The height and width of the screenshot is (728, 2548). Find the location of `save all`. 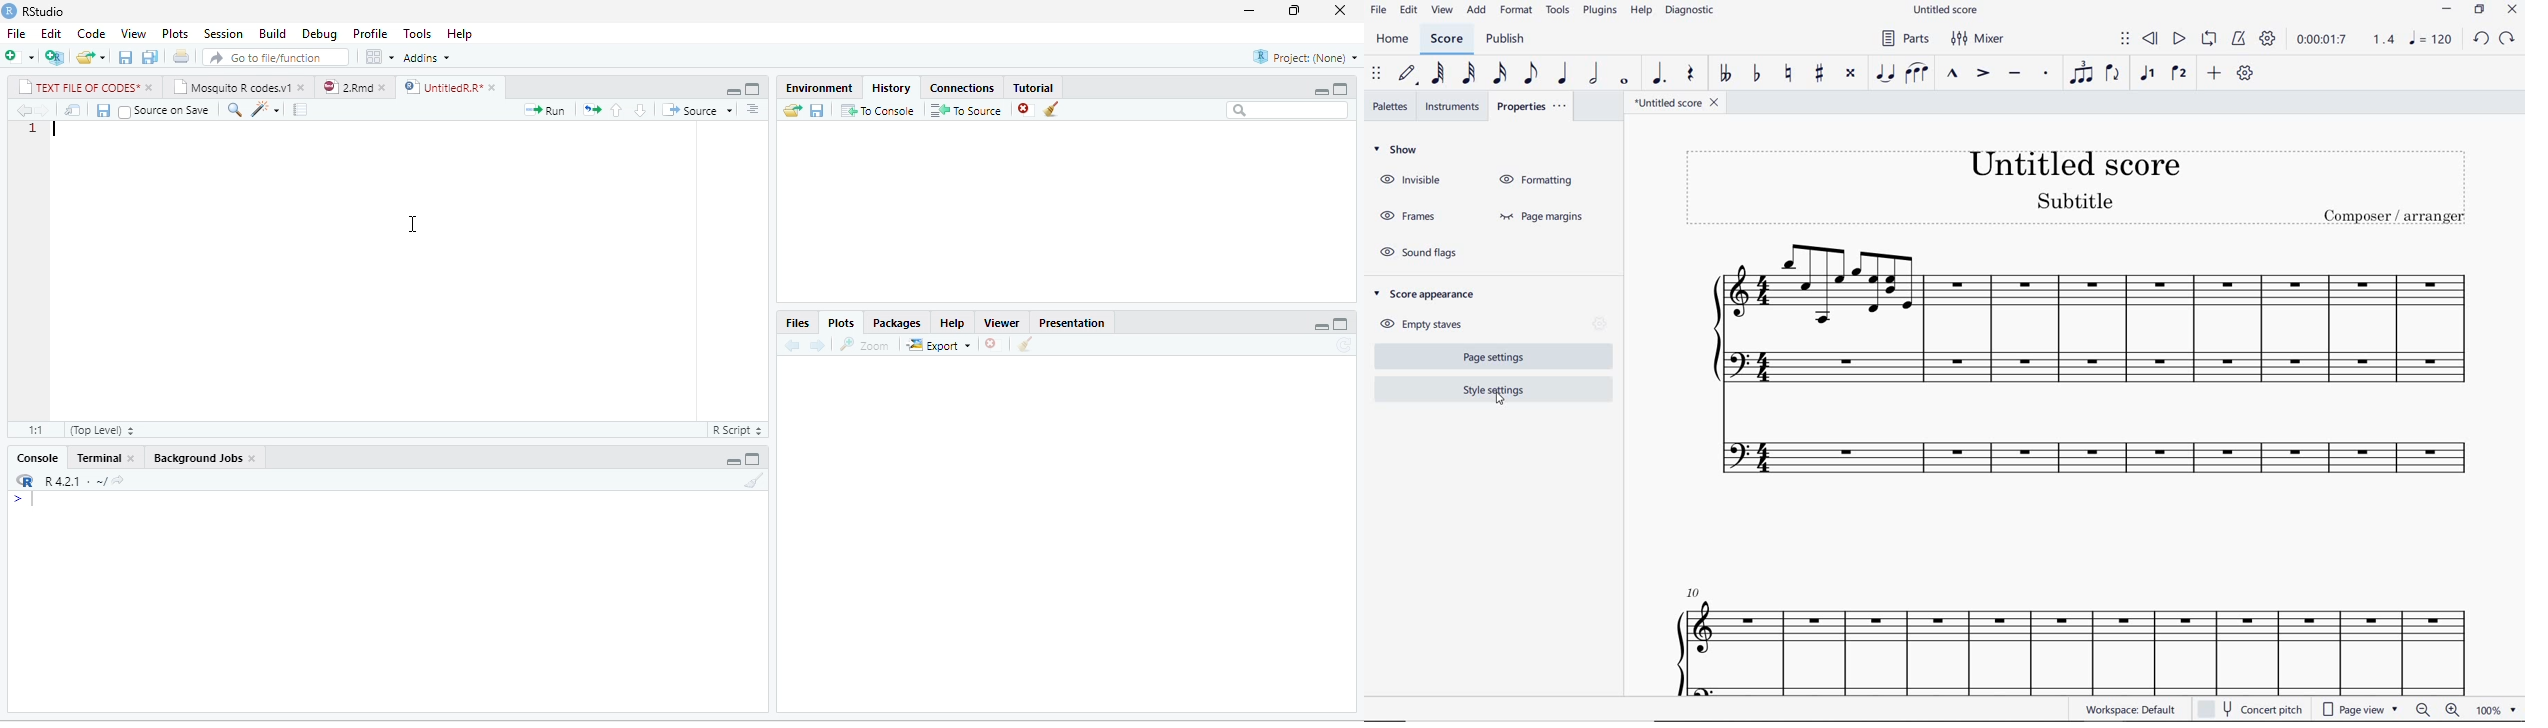

save all is located at coordinates (149, 56).